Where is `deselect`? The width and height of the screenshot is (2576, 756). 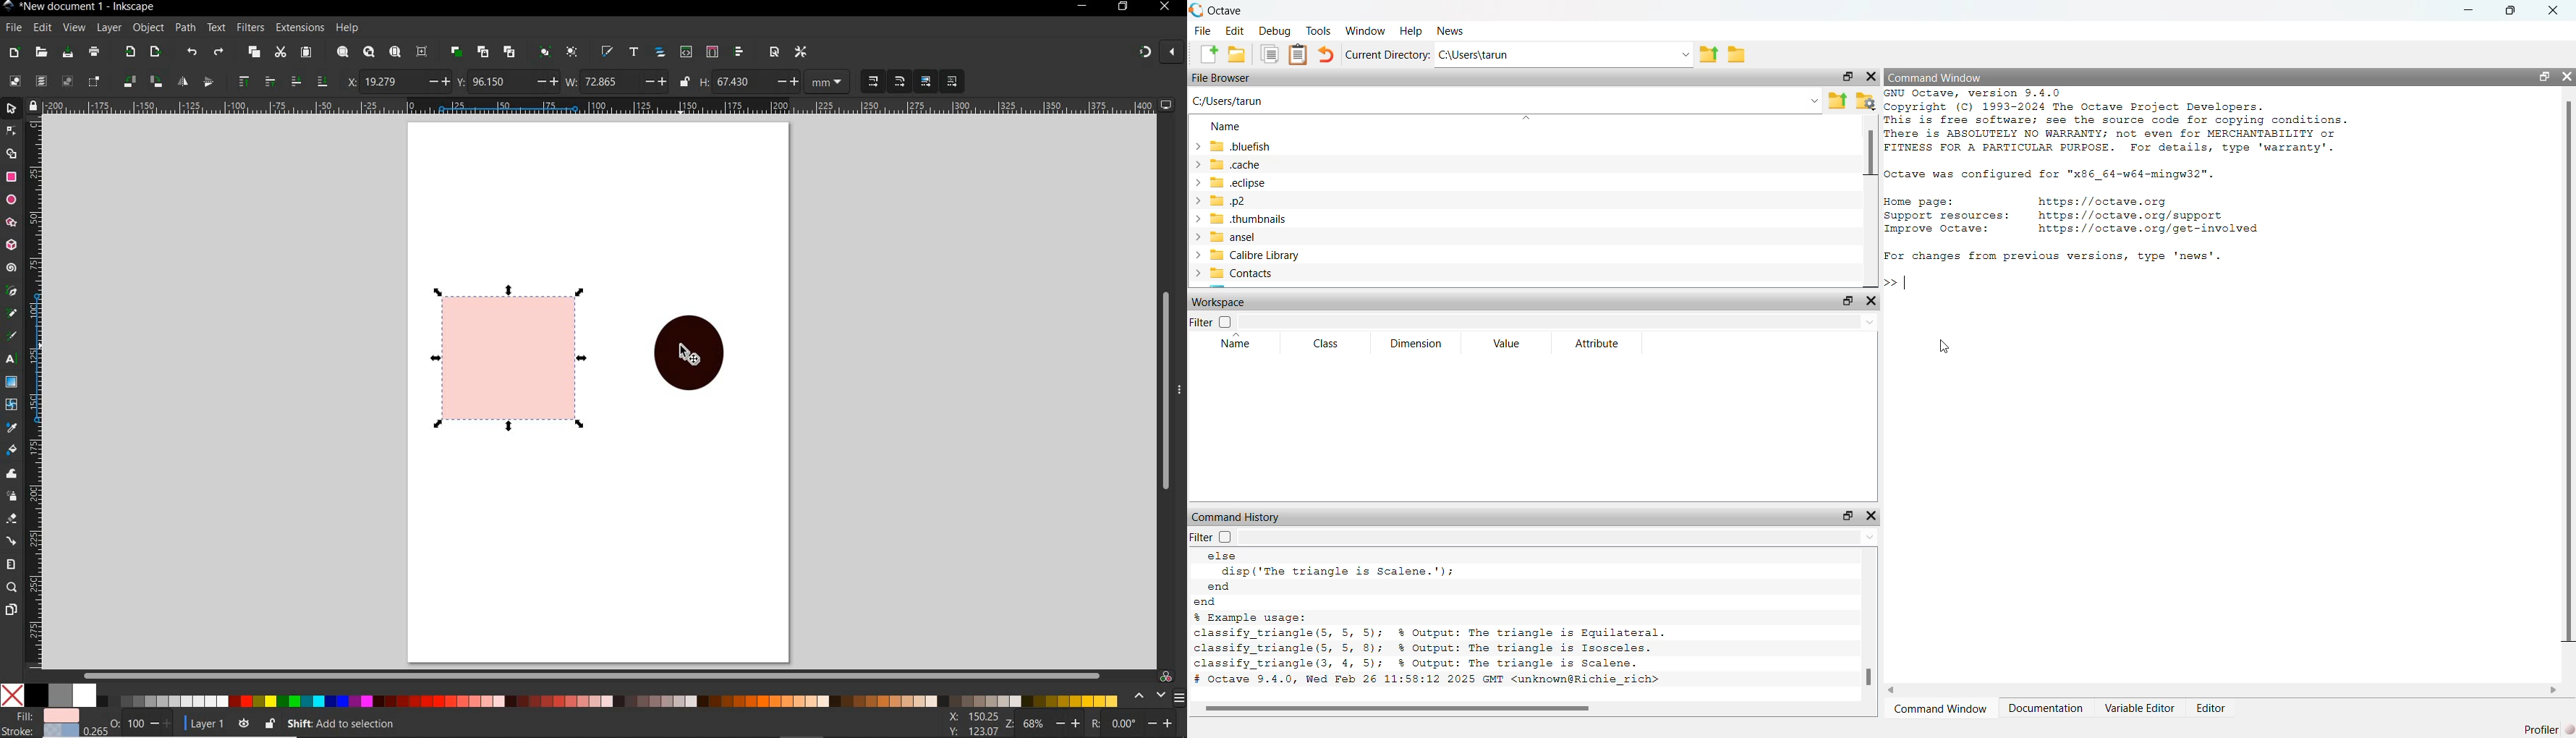 deselect is located at coordinates (67, 83).